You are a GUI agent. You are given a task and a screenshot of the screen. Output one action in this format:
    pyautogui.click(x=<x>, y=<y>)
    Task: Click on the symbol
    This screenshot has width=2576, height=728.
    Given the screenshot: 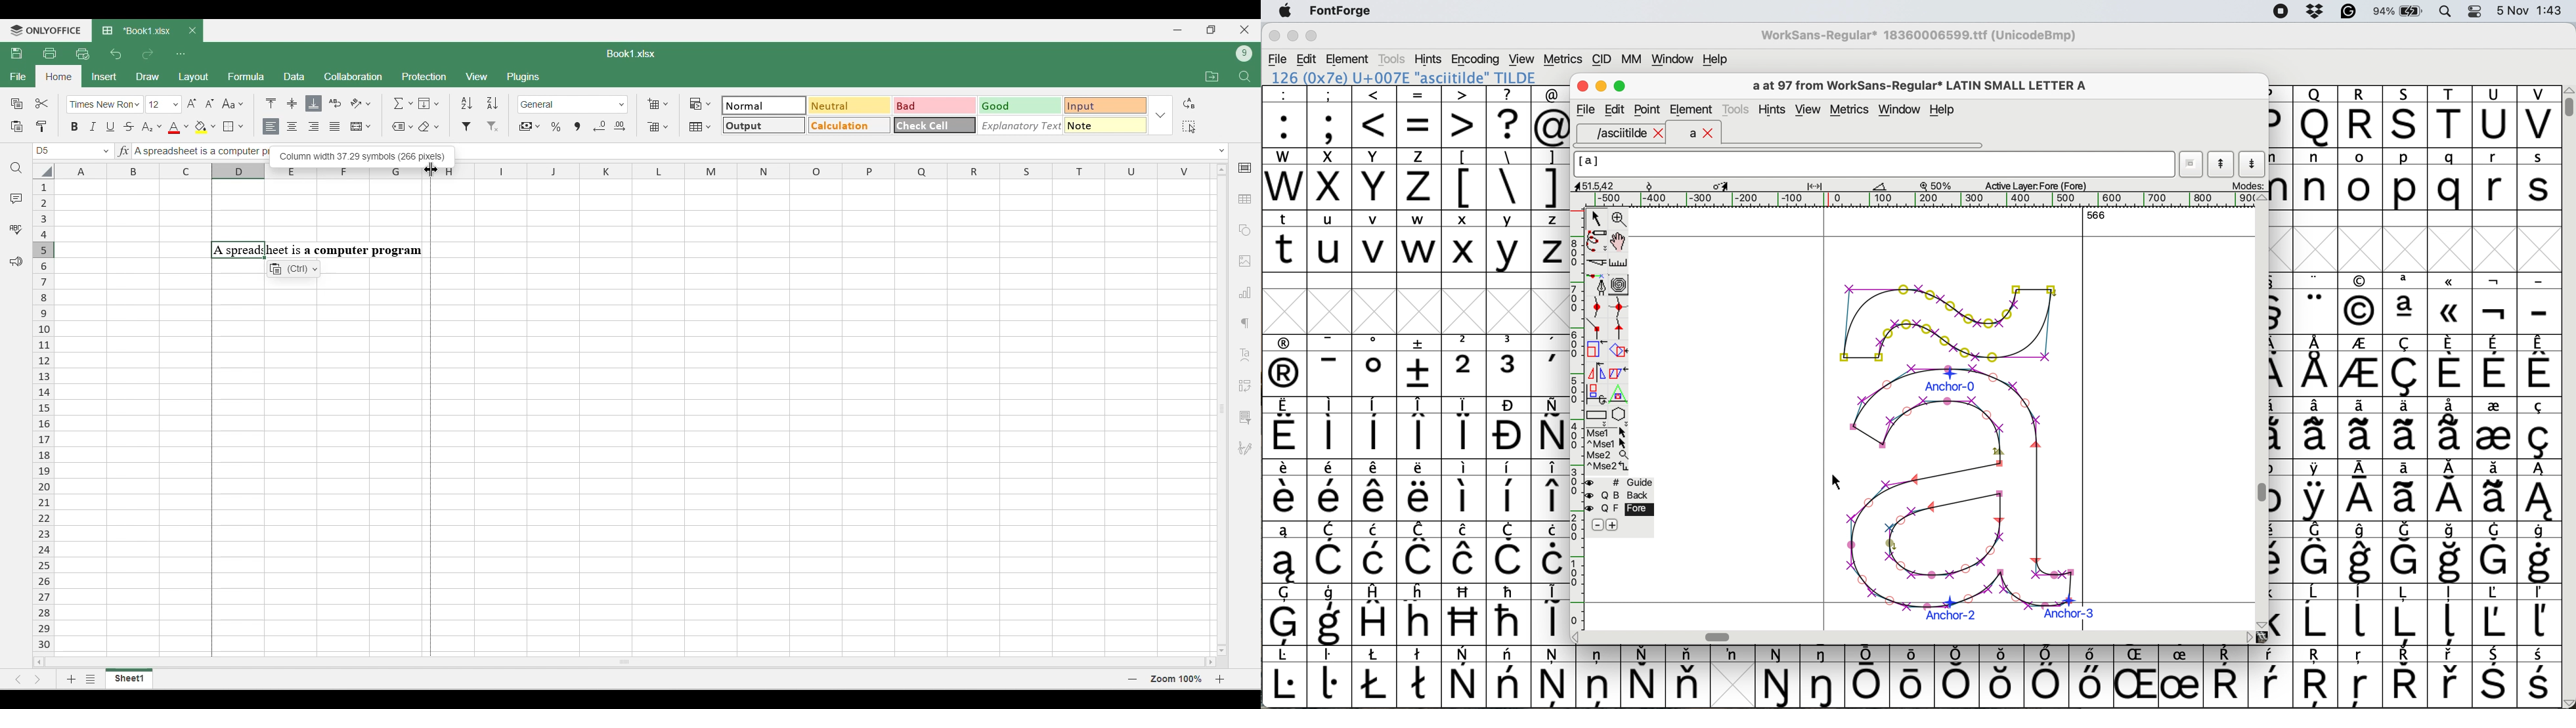 What is the action you would take?
    pyautogui.click(x=2453, y=553)
    